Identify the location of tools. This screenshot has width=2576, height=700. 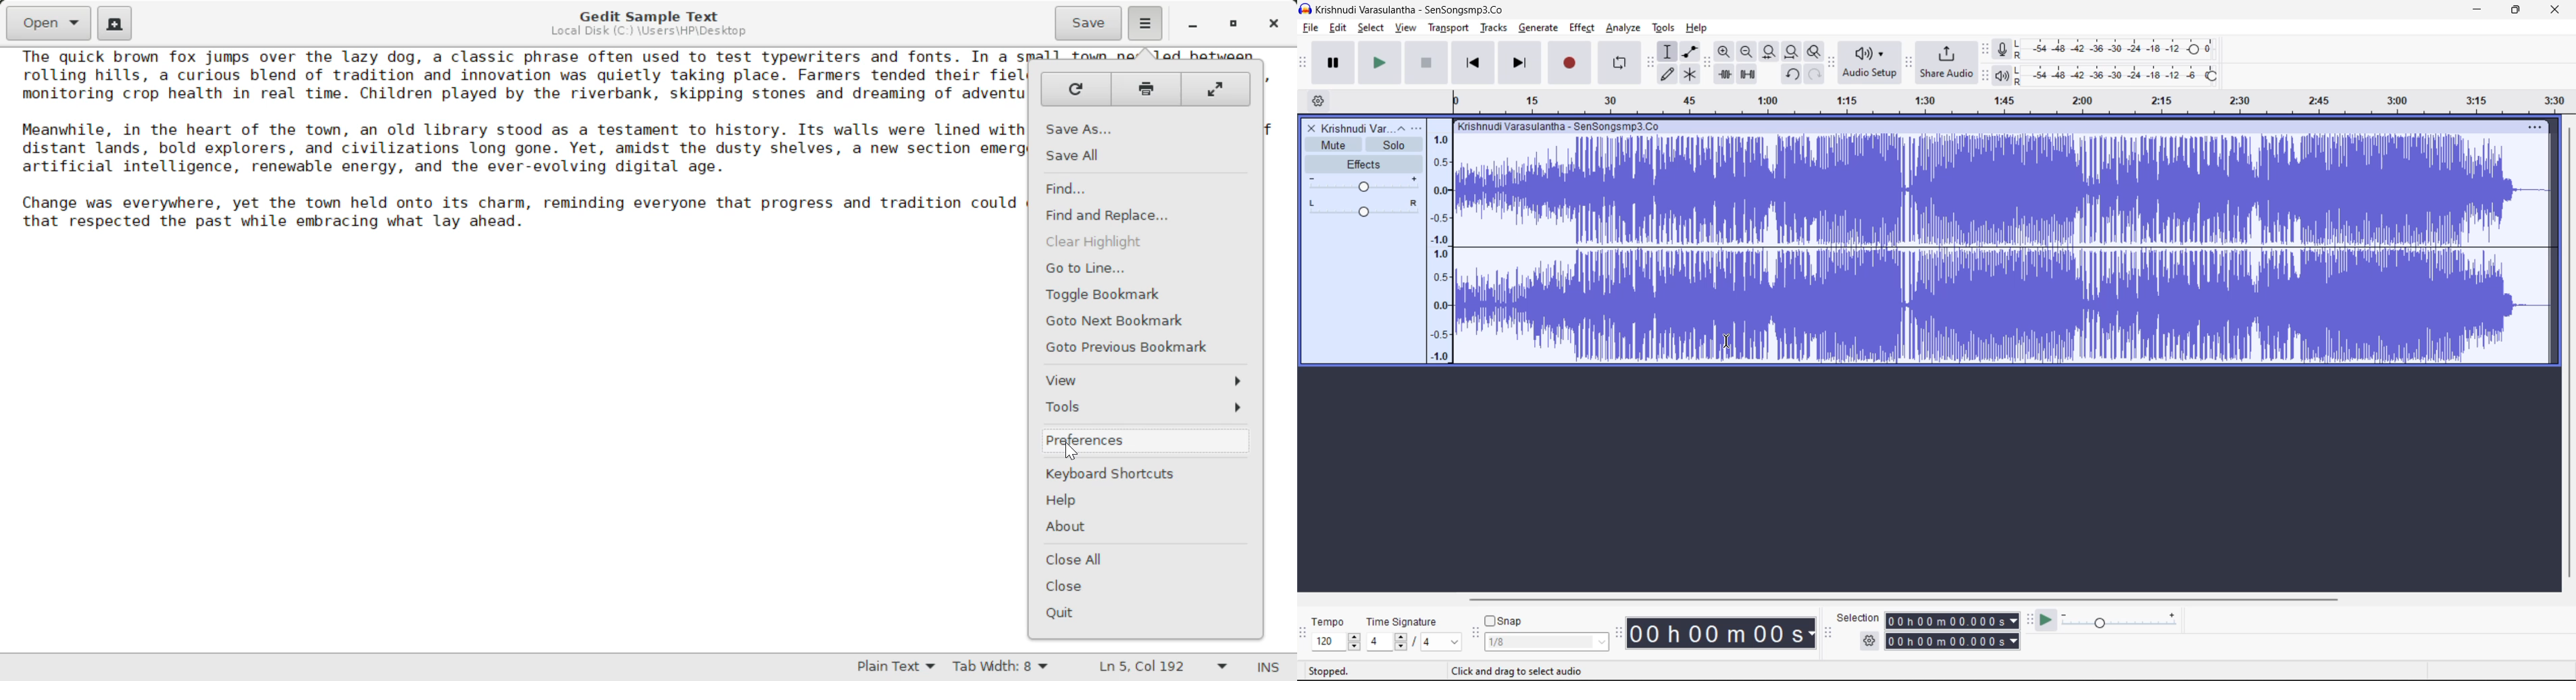
(1666, 28).